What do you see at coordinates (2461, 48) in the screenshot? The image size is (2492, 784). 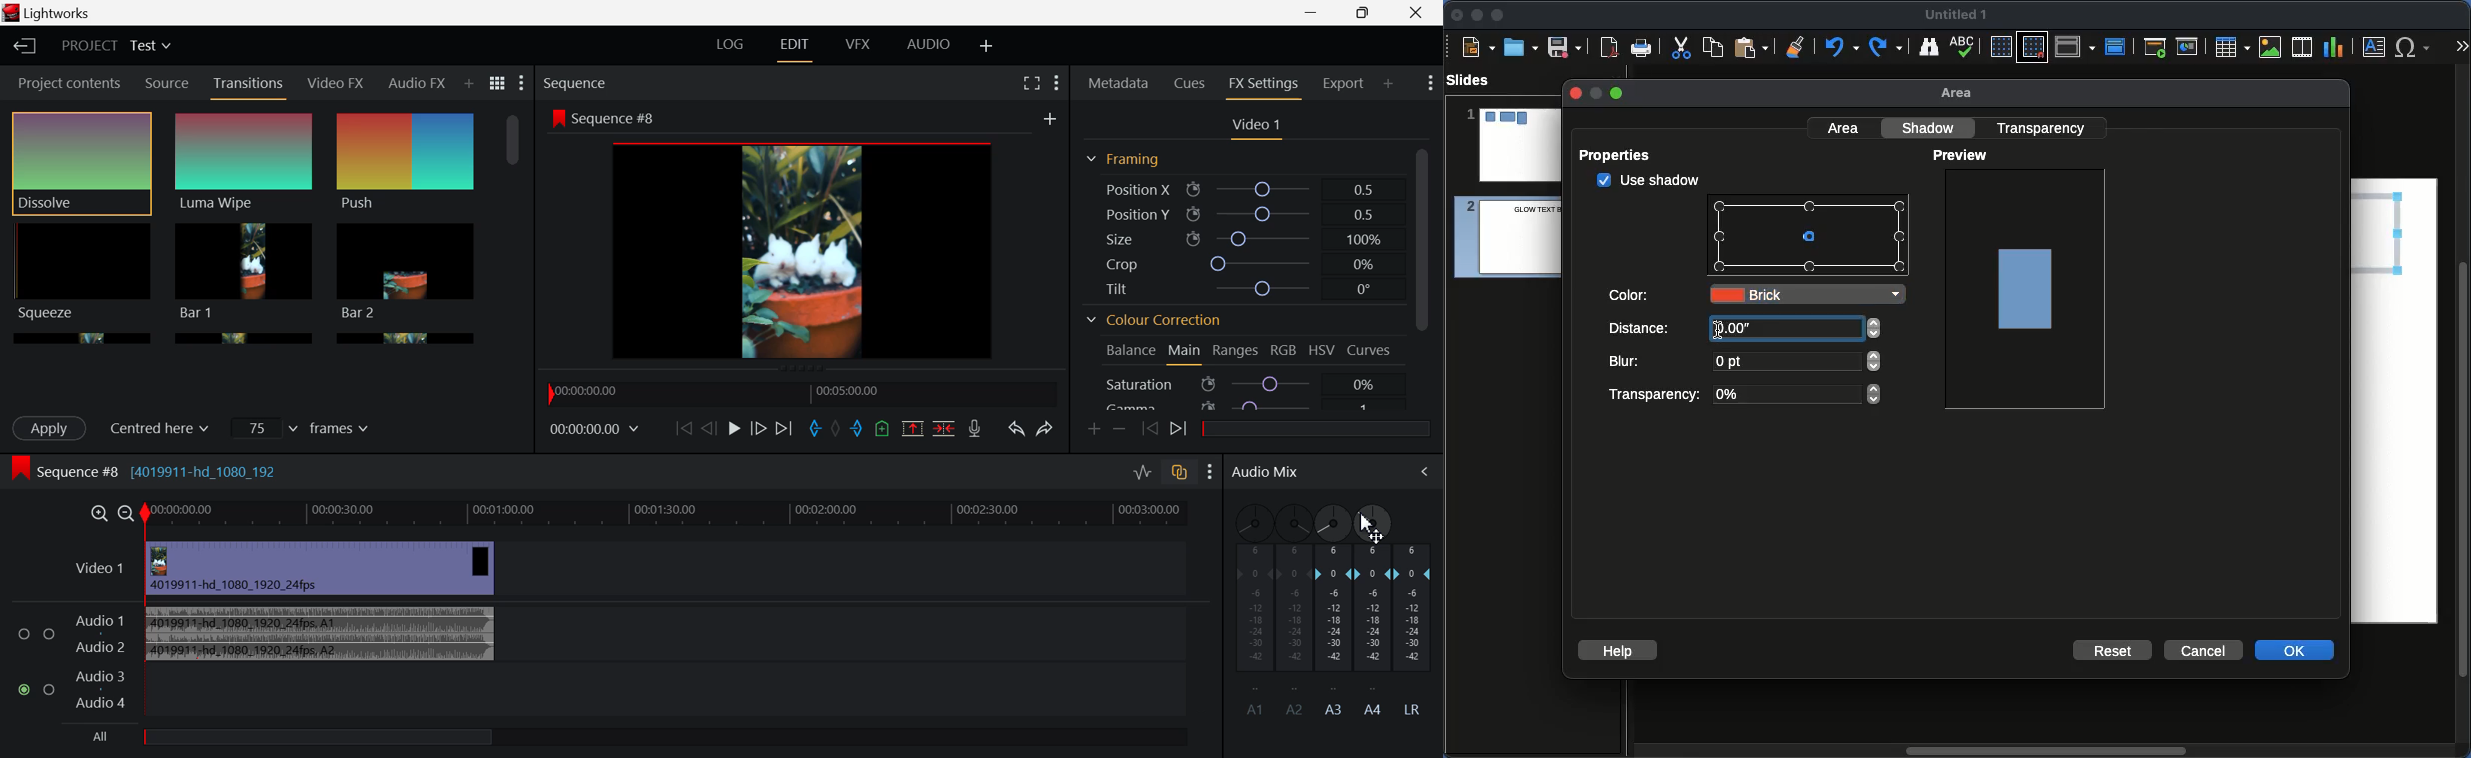 I see `More` at bounding box center [2461, 48].